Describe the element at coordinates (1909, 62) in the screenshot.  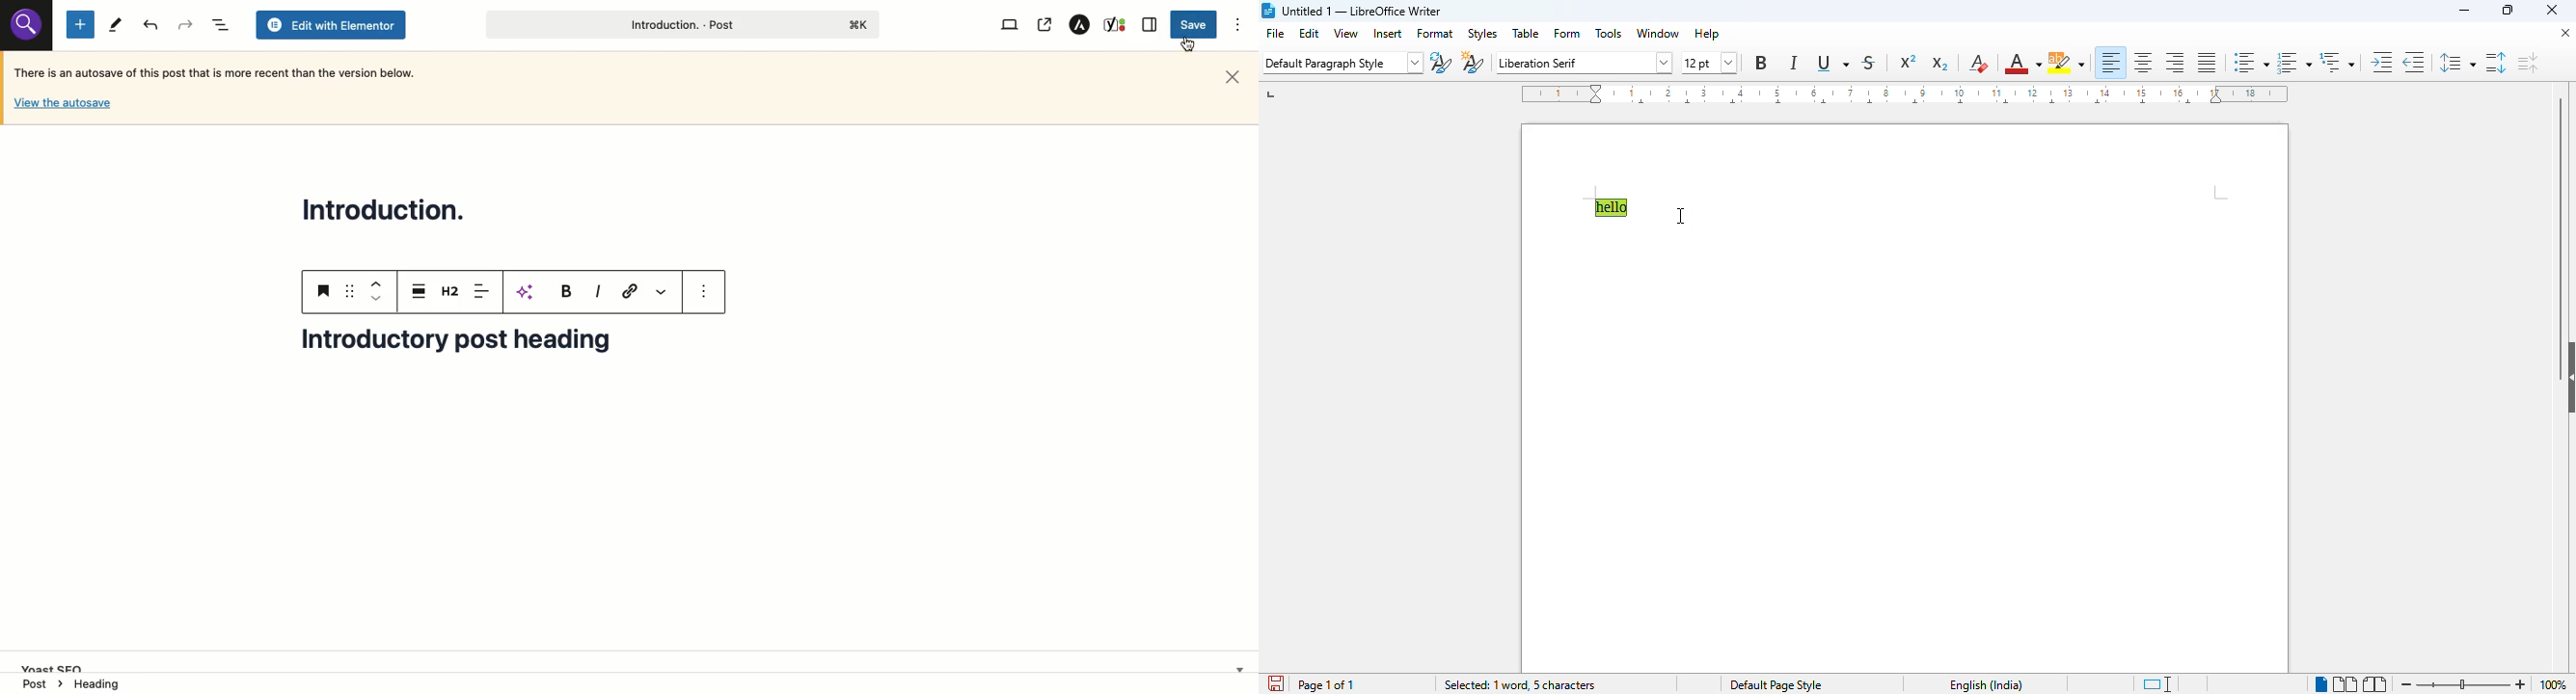
I see `superscript` at that location.